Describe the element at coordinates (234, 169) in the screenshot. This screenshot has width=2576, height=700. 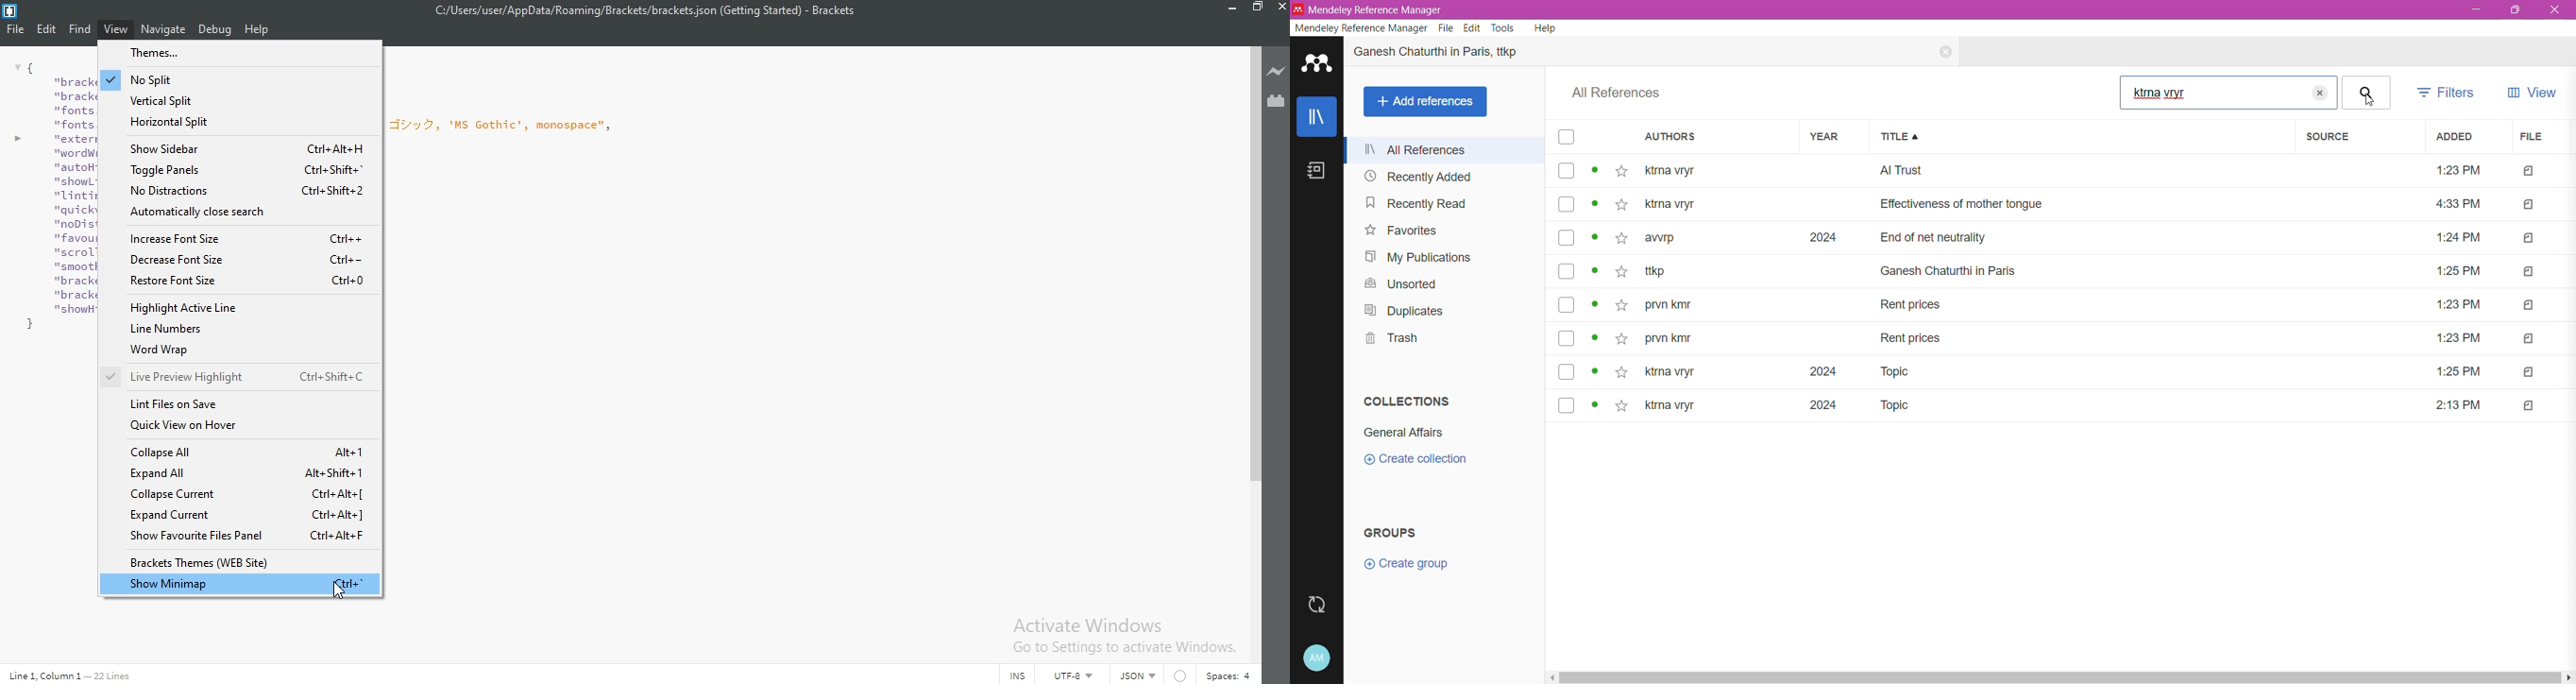
I see `Toggle panels` at that location.